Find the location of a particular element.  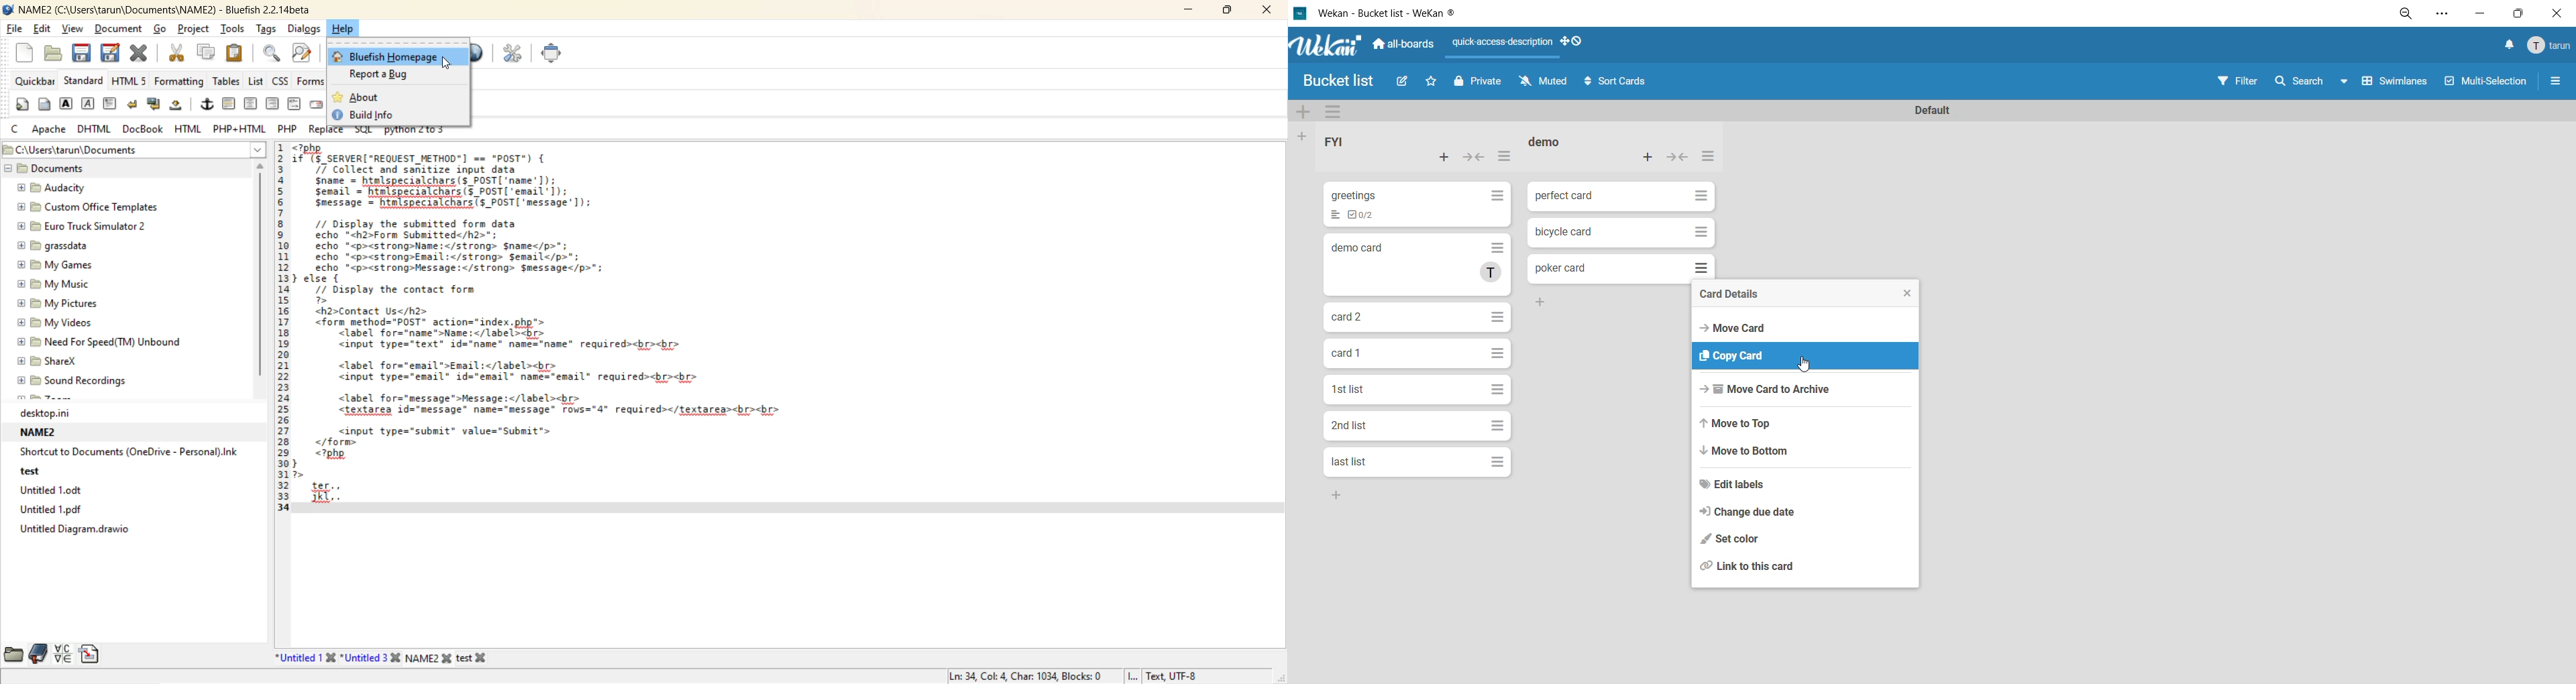

last list is located at coordinates (1349, 461).